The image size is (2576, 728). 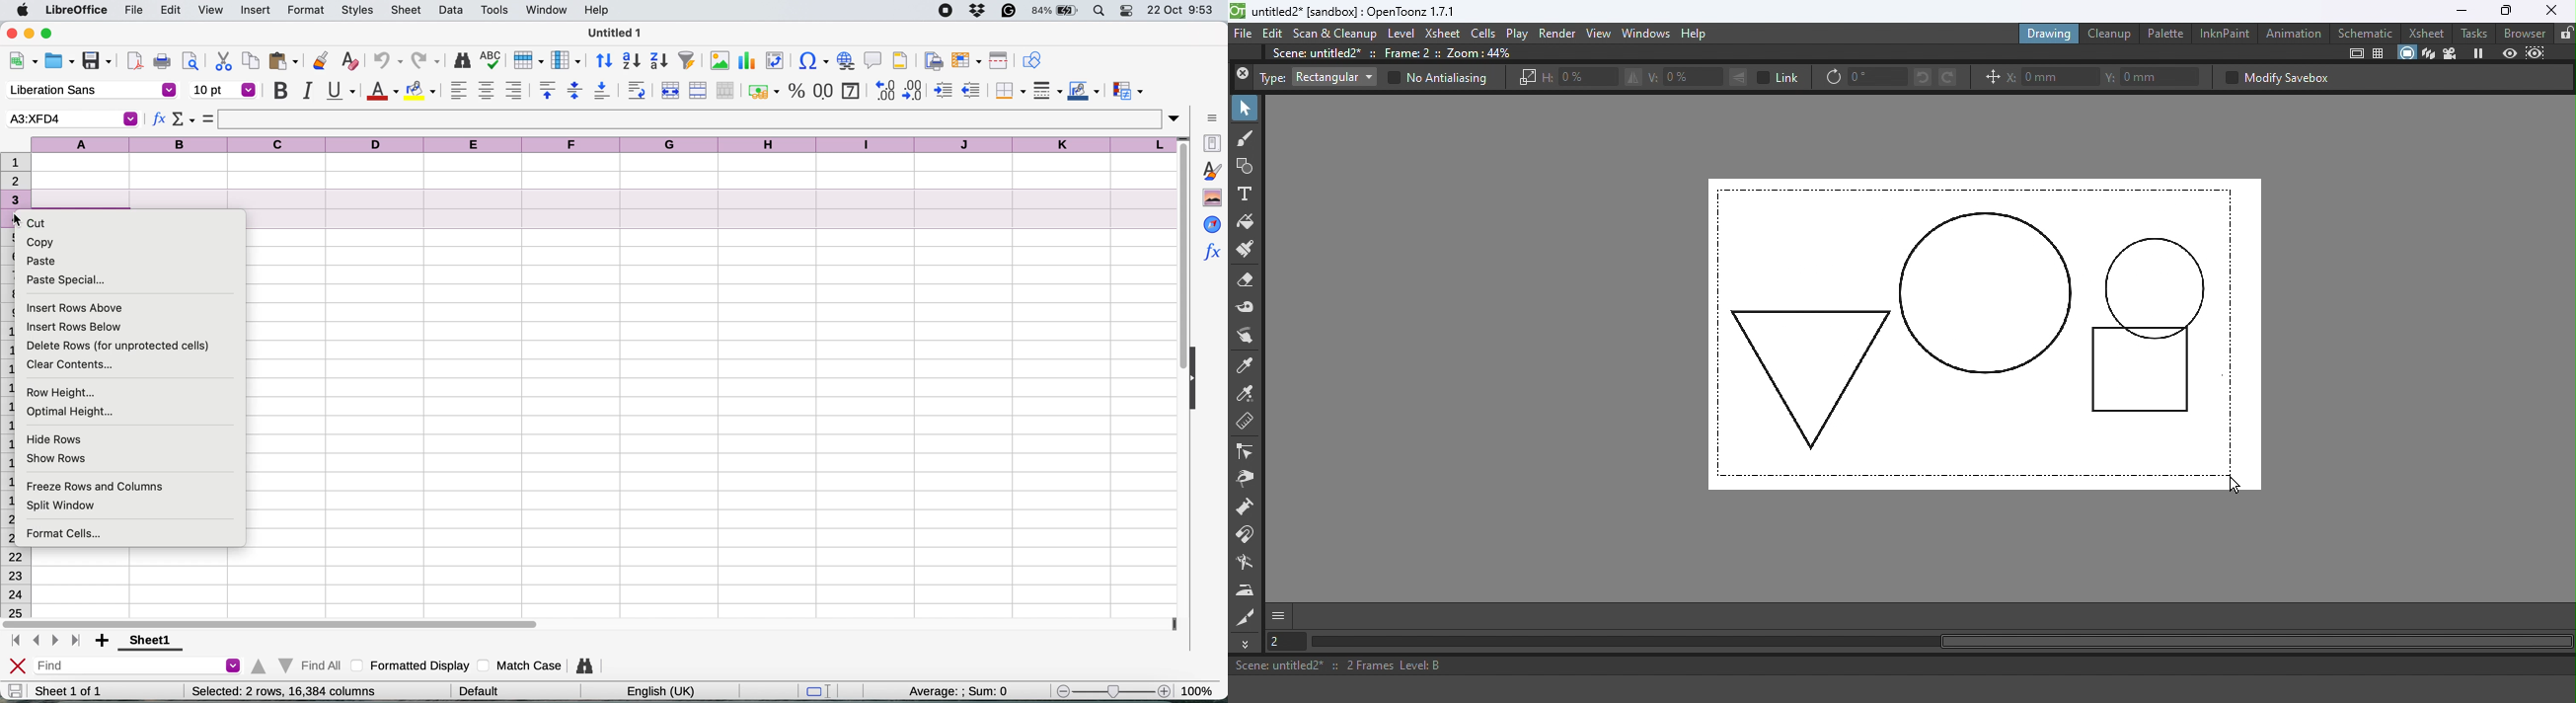 I want to click on insert comment, so click(x=874, y=60).